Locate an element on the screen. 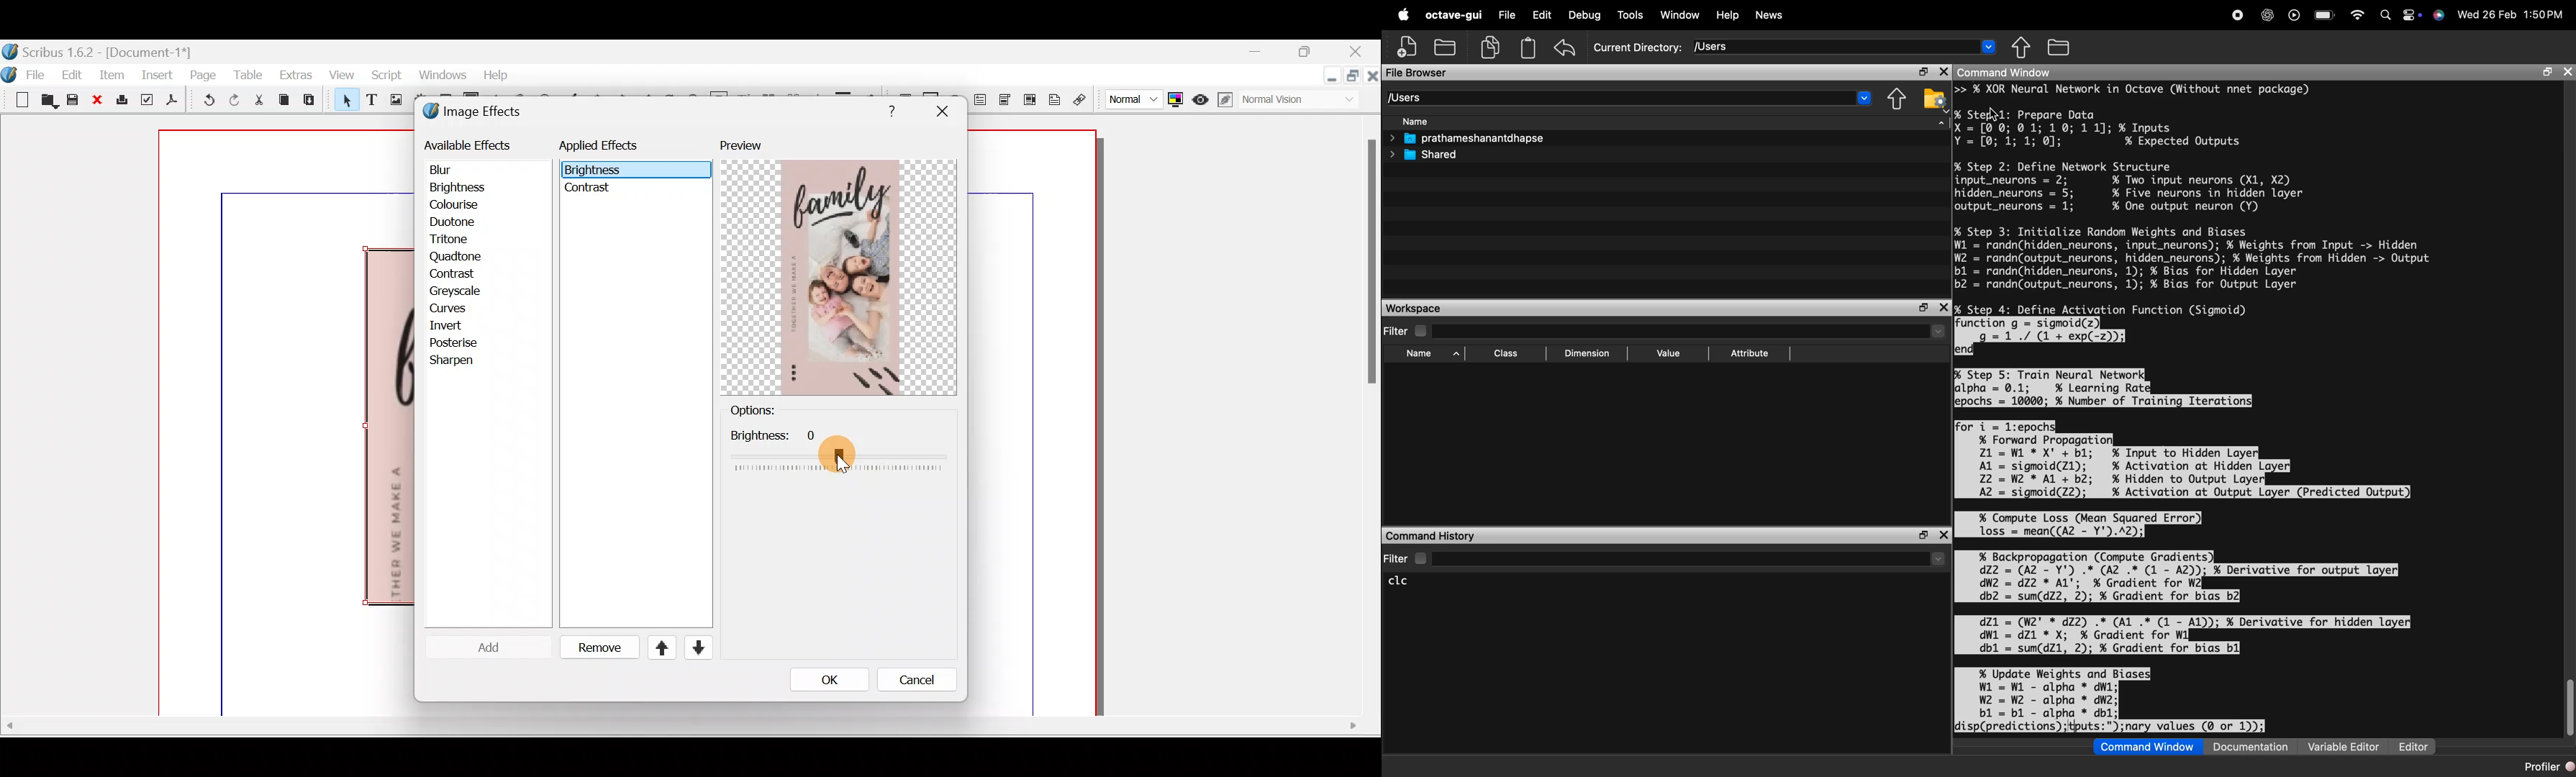 The width and height of the screenshot is (2576, 784). Blur is located at coordinates (455, 170).